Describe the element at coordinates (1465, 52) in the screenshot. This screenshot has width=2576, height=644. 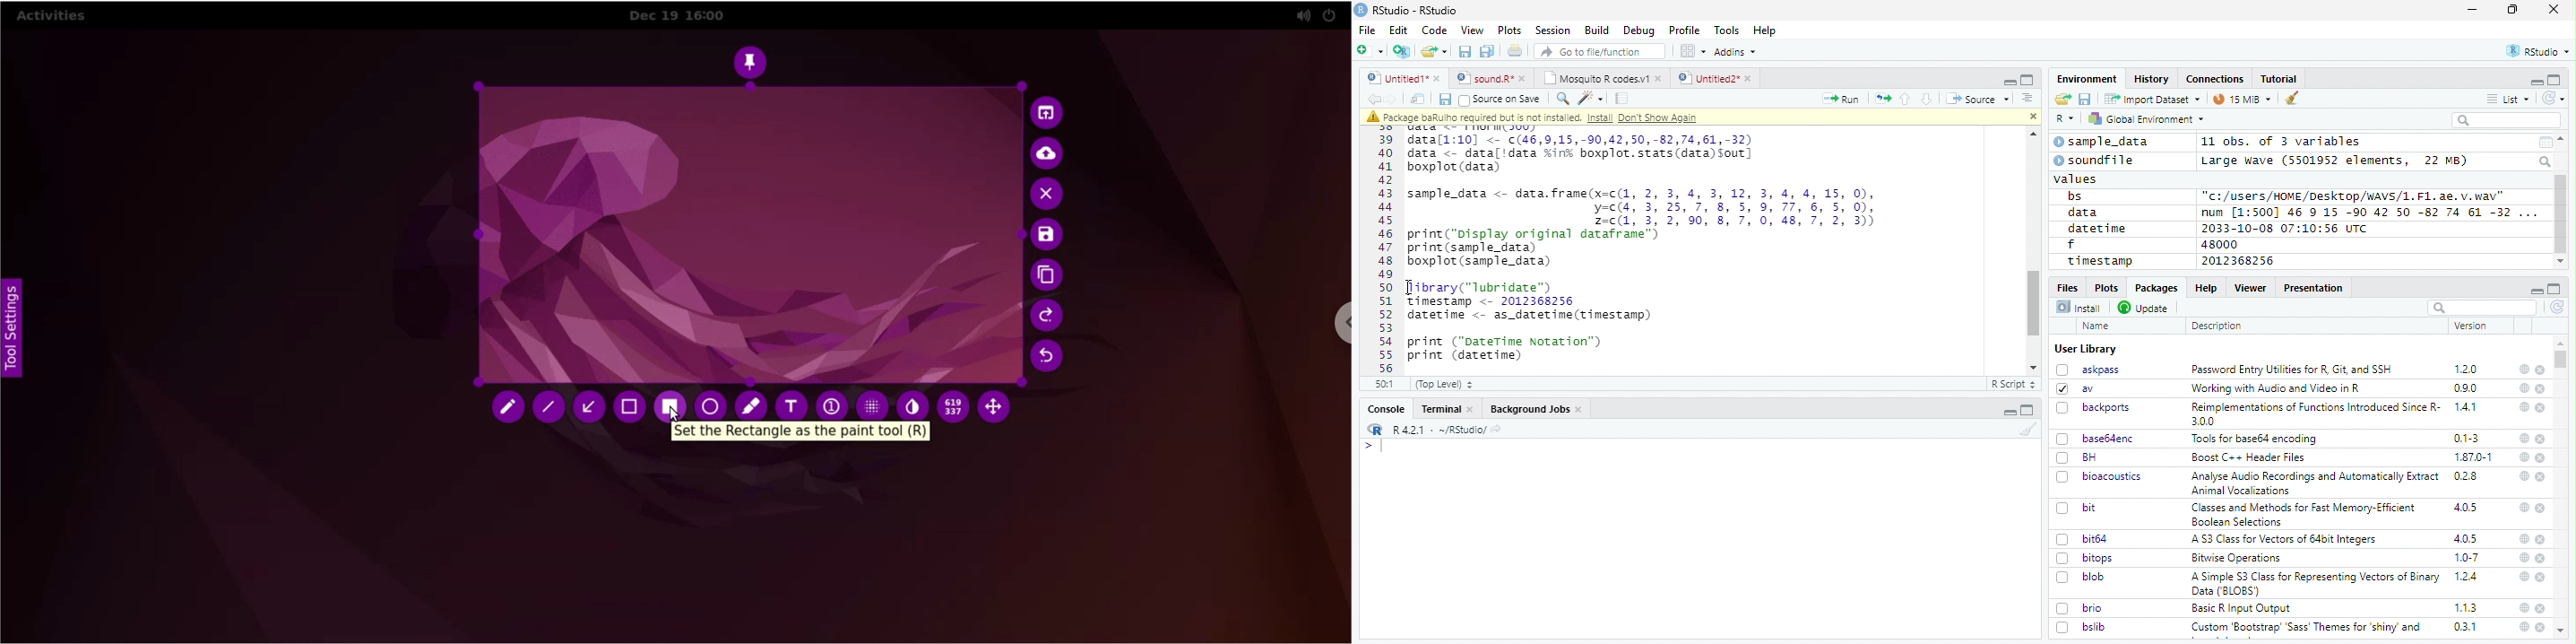
I see `Save the current document` at that location.